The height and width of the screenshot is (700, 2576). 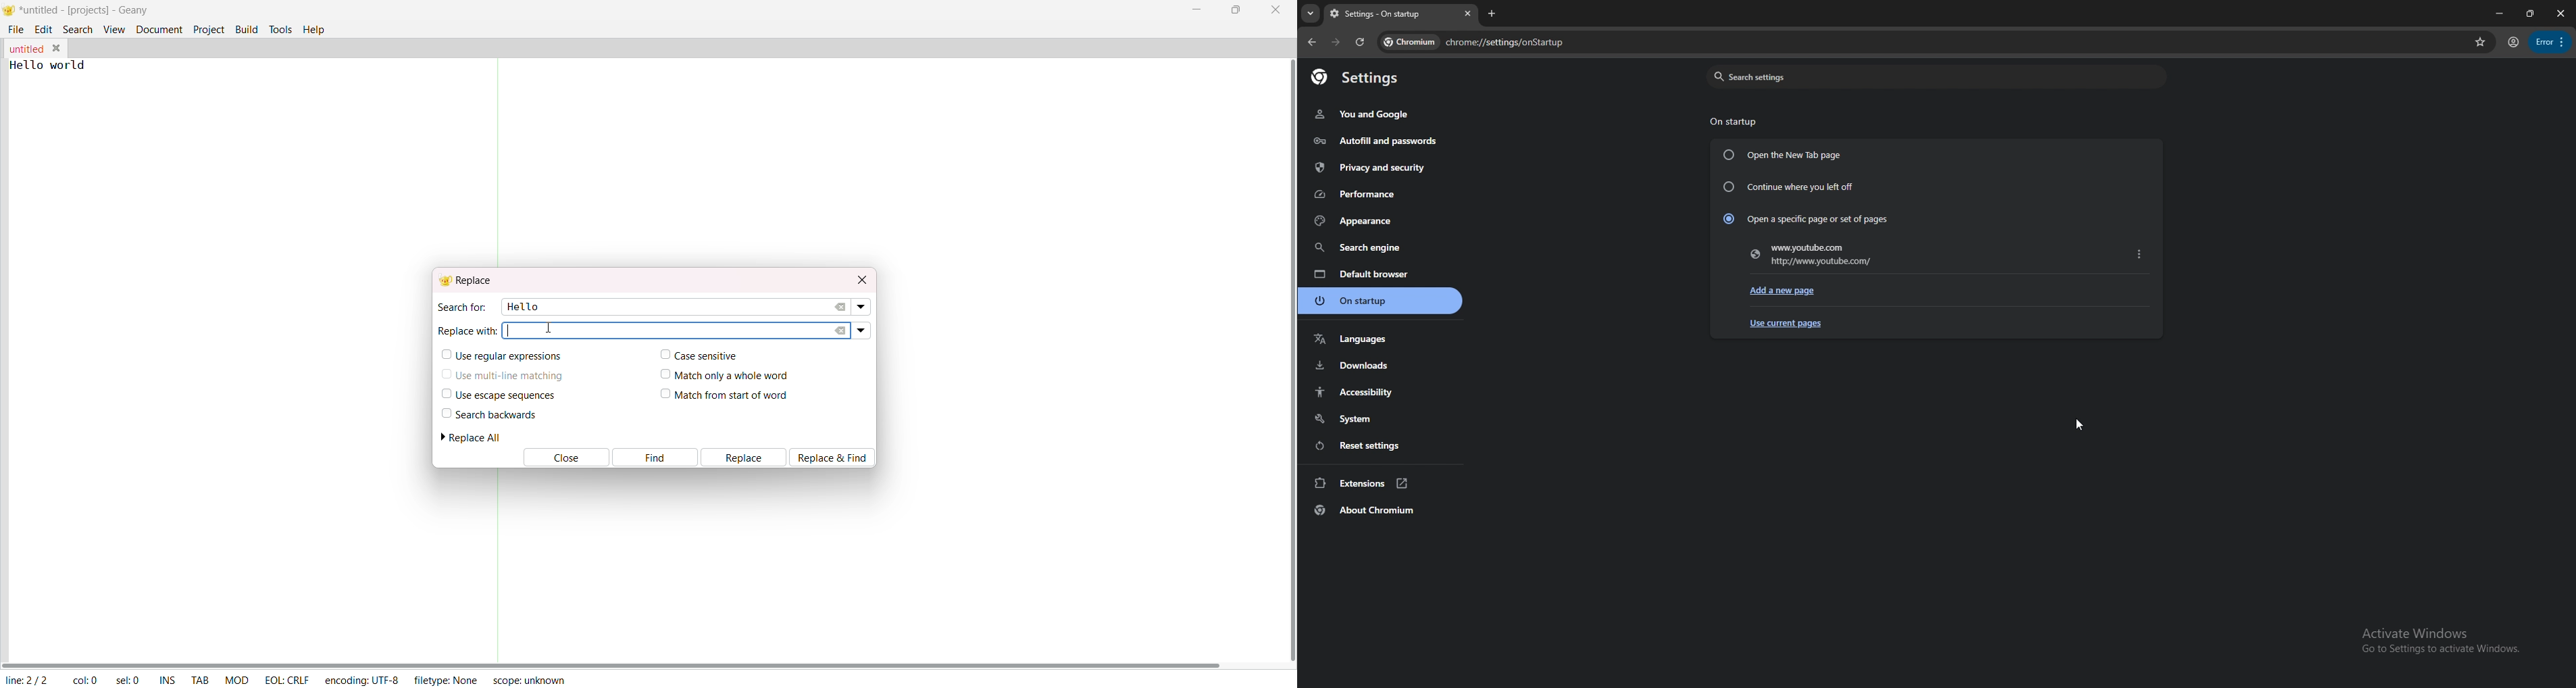 What do you see at coordinates (9, 11) in the screenshot?
I see `logo` at bounding box center [9, 11].